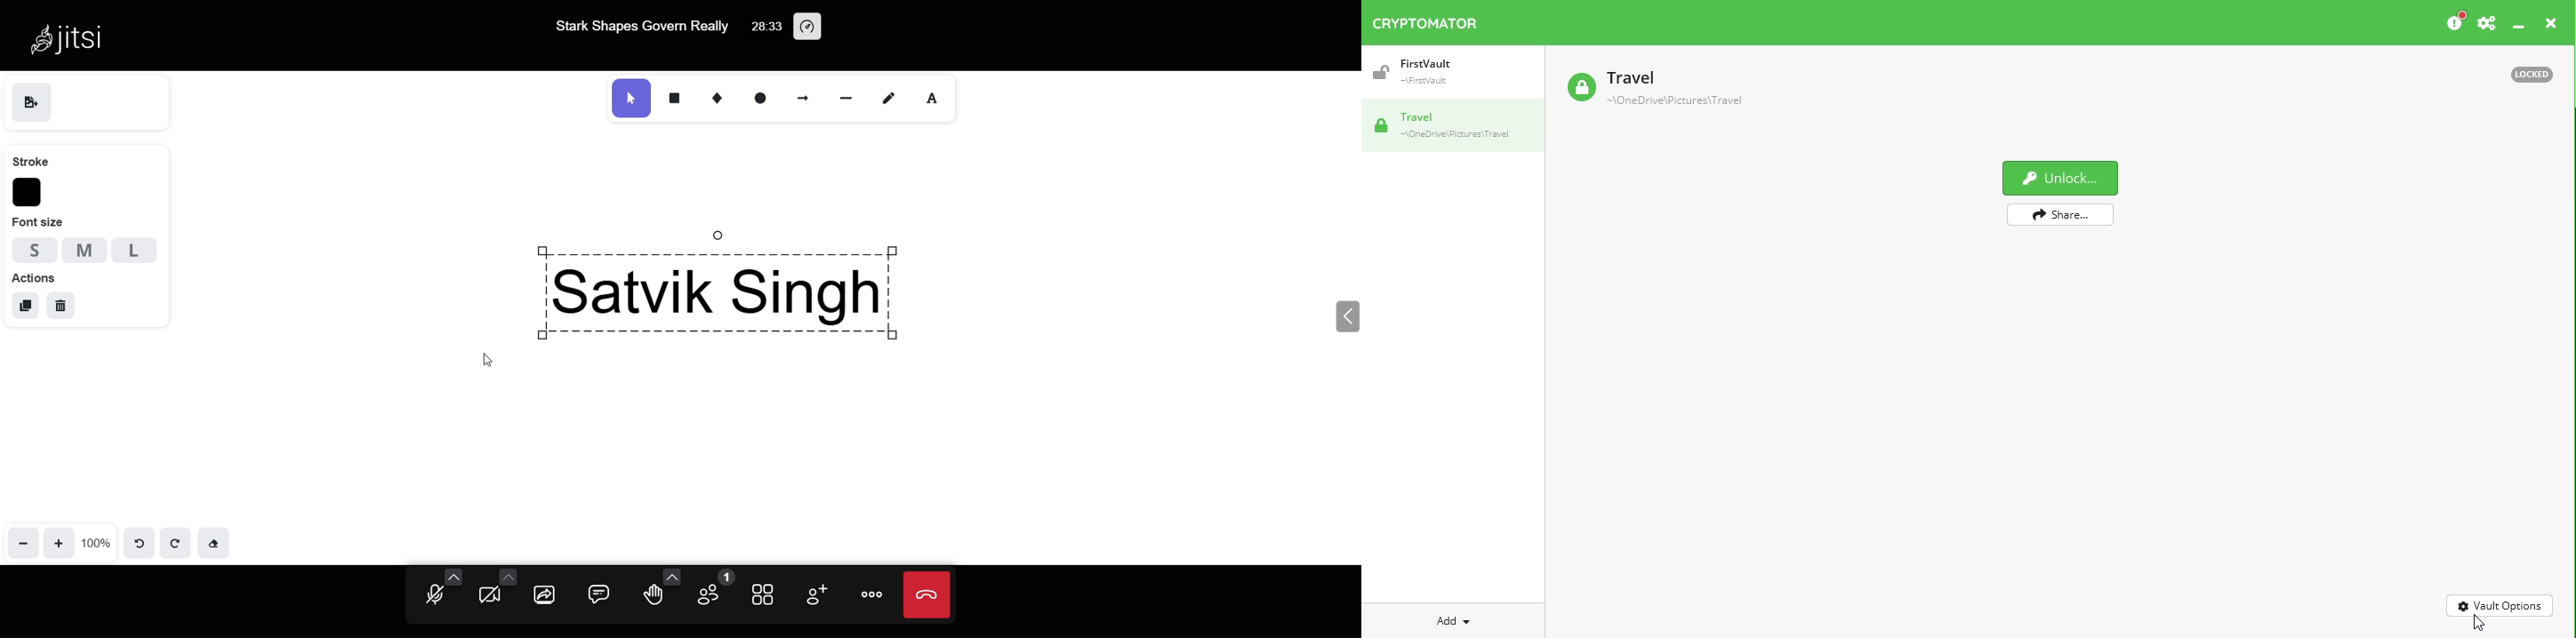 This screenshot has height=644, width=2576. I want to click on expand, so click(1345, 315).